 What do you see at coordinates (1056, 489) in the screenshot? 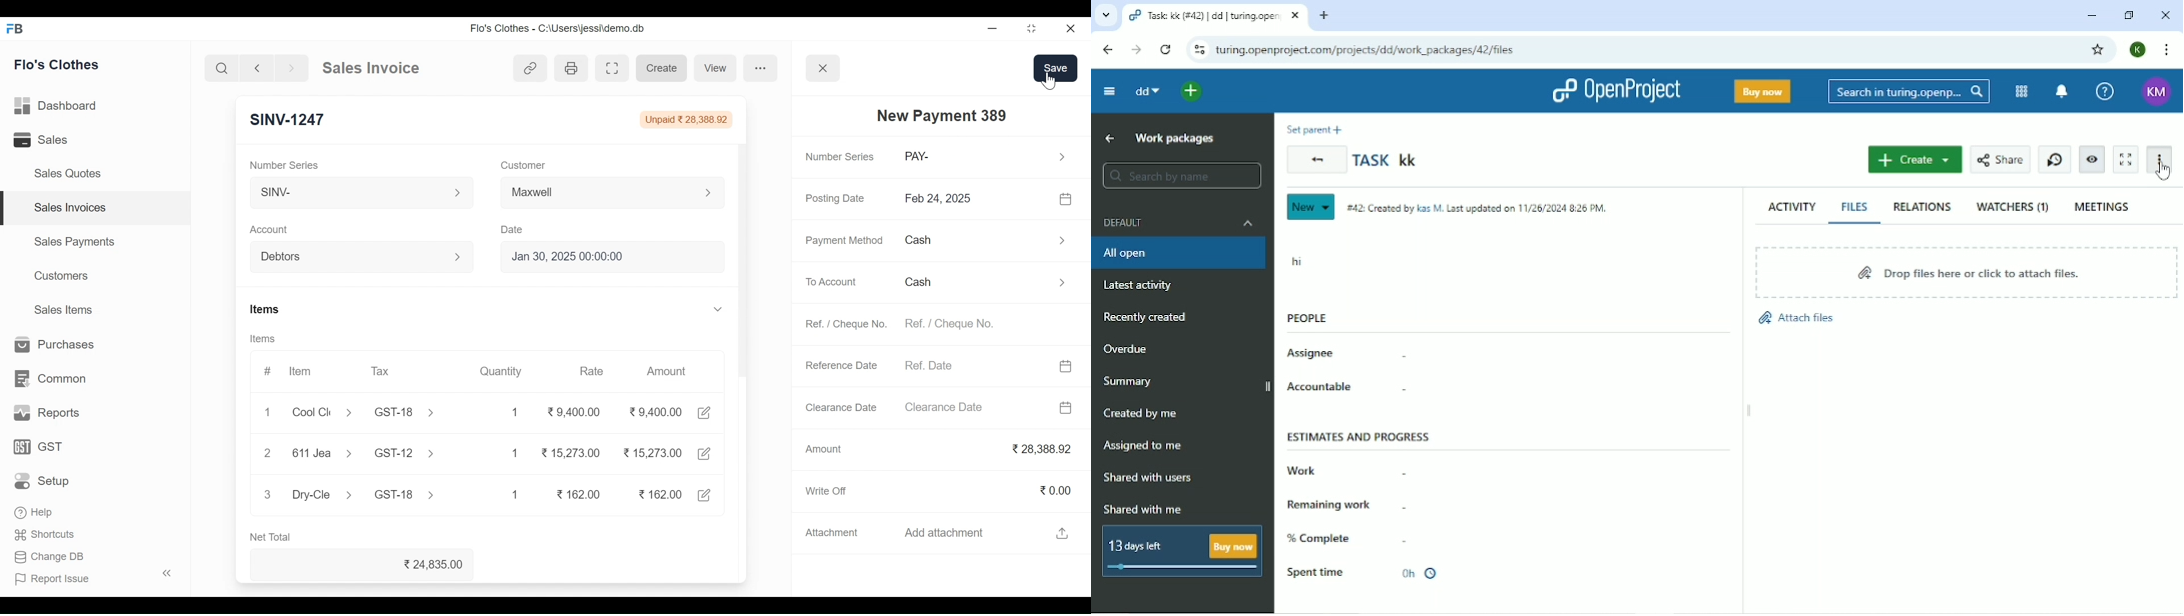
I see `0.00` at bounding box center [1056, 489].